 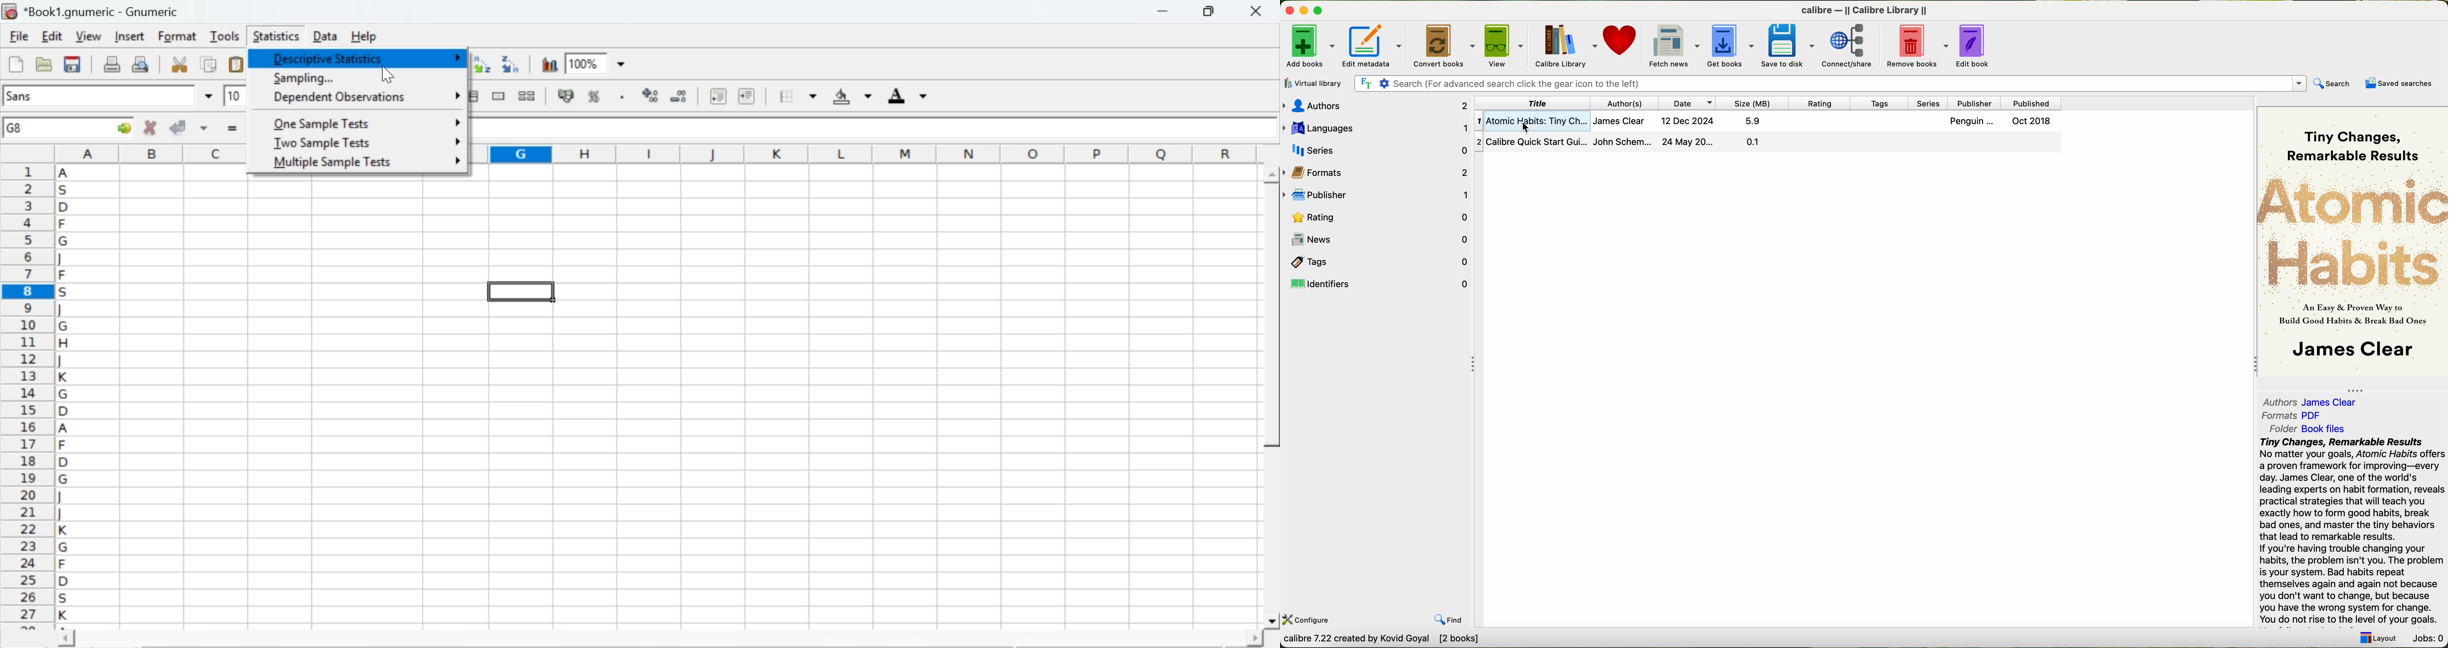 What do you see at coordinates (210, 96) in the screenshot?
I see `drop down` at bounding box center [210, 96].